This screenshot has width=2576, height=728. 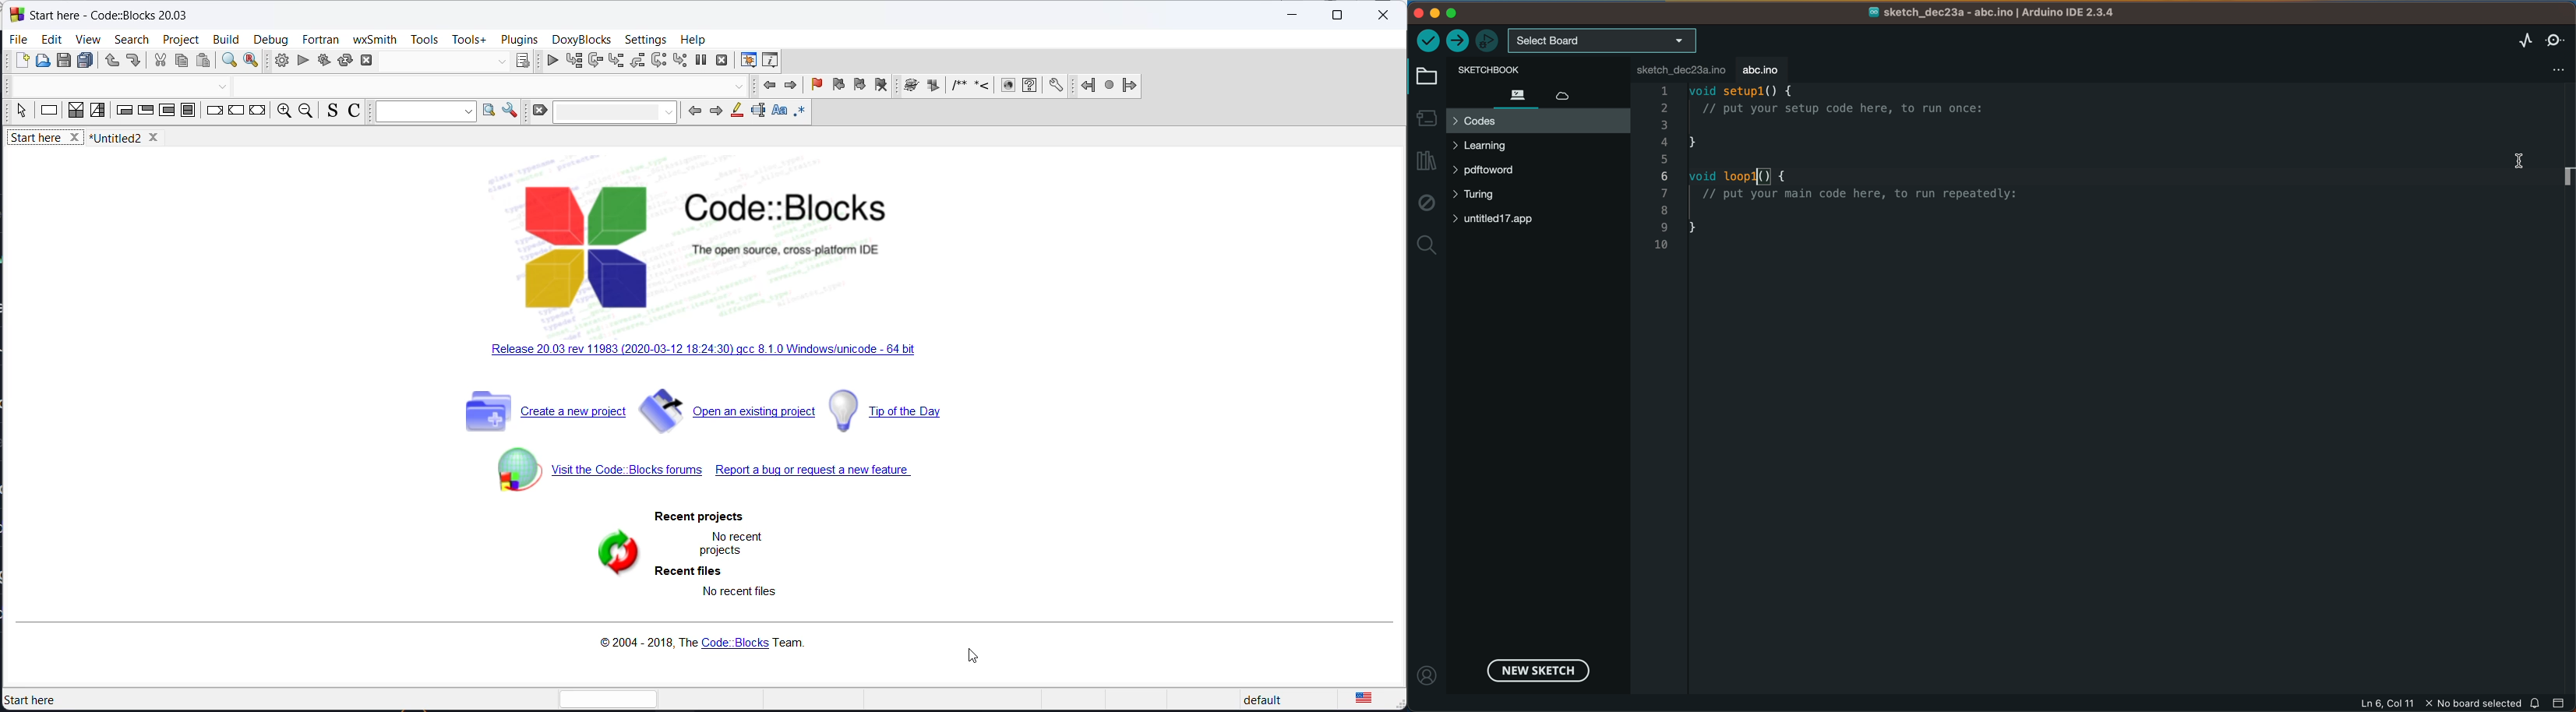 I want to click on new file, so click(x=23, y=64).